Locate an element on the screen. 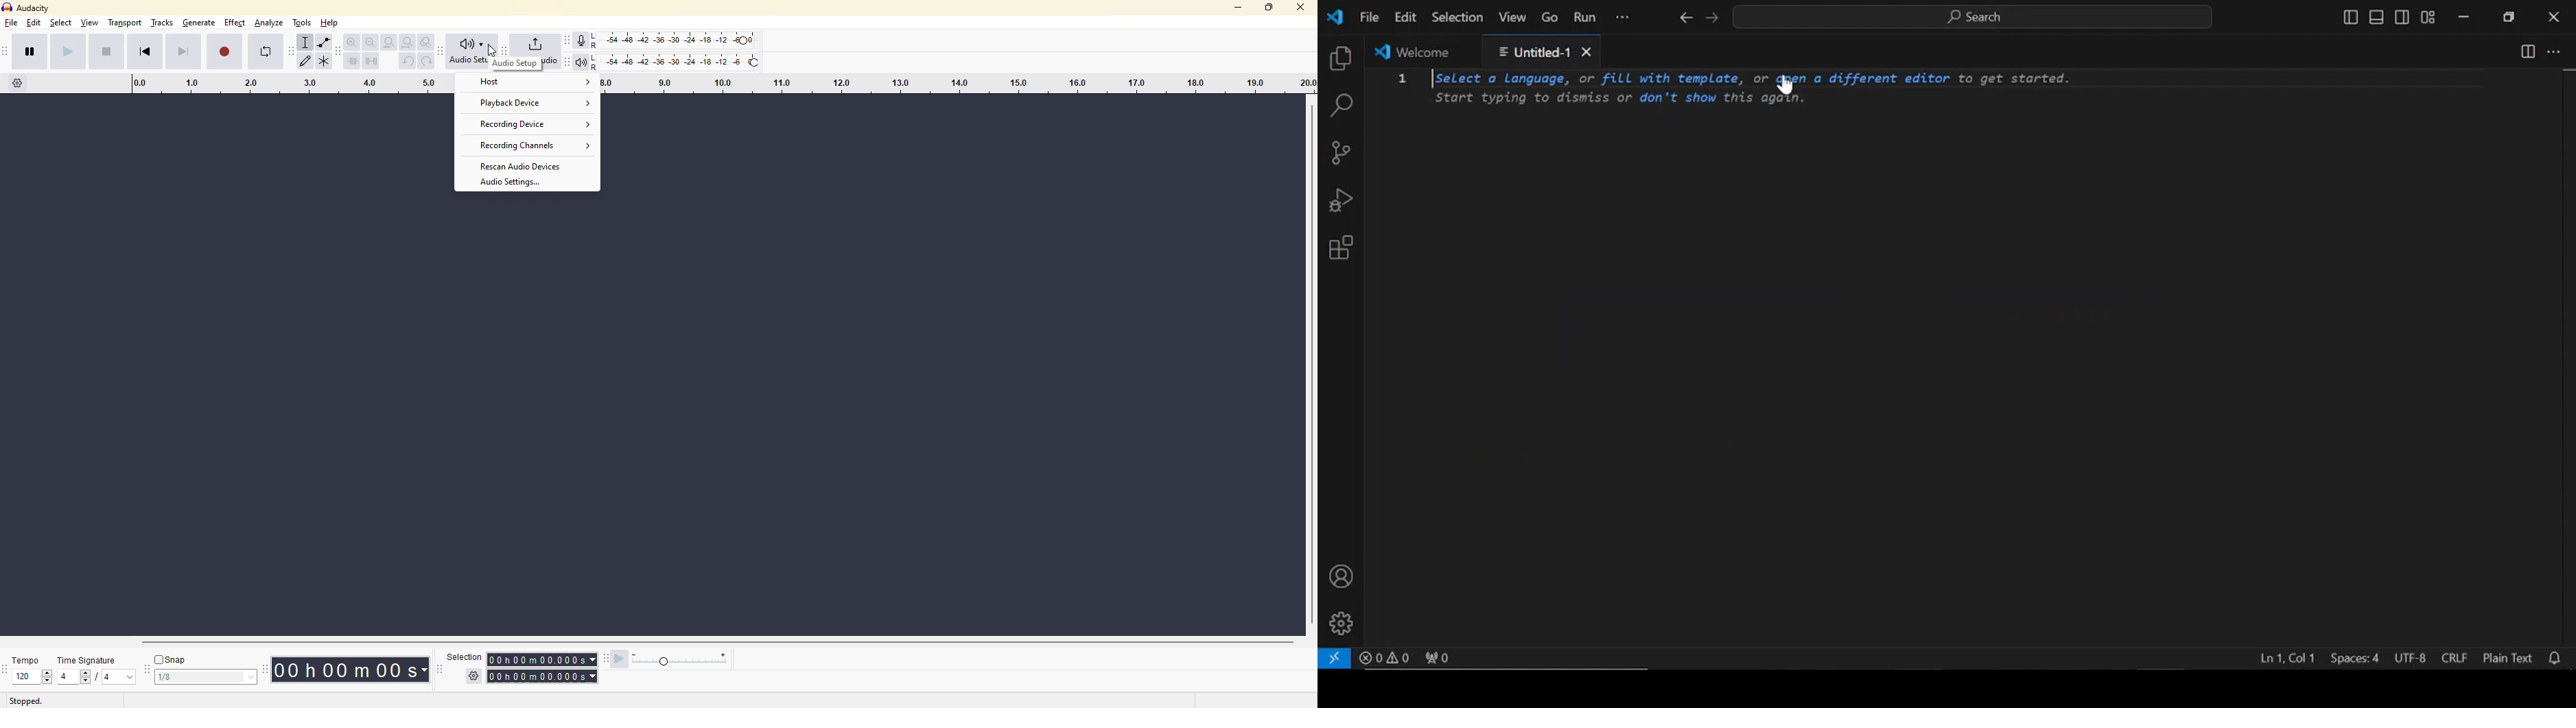  manage is located at coordinates (1340, 624).